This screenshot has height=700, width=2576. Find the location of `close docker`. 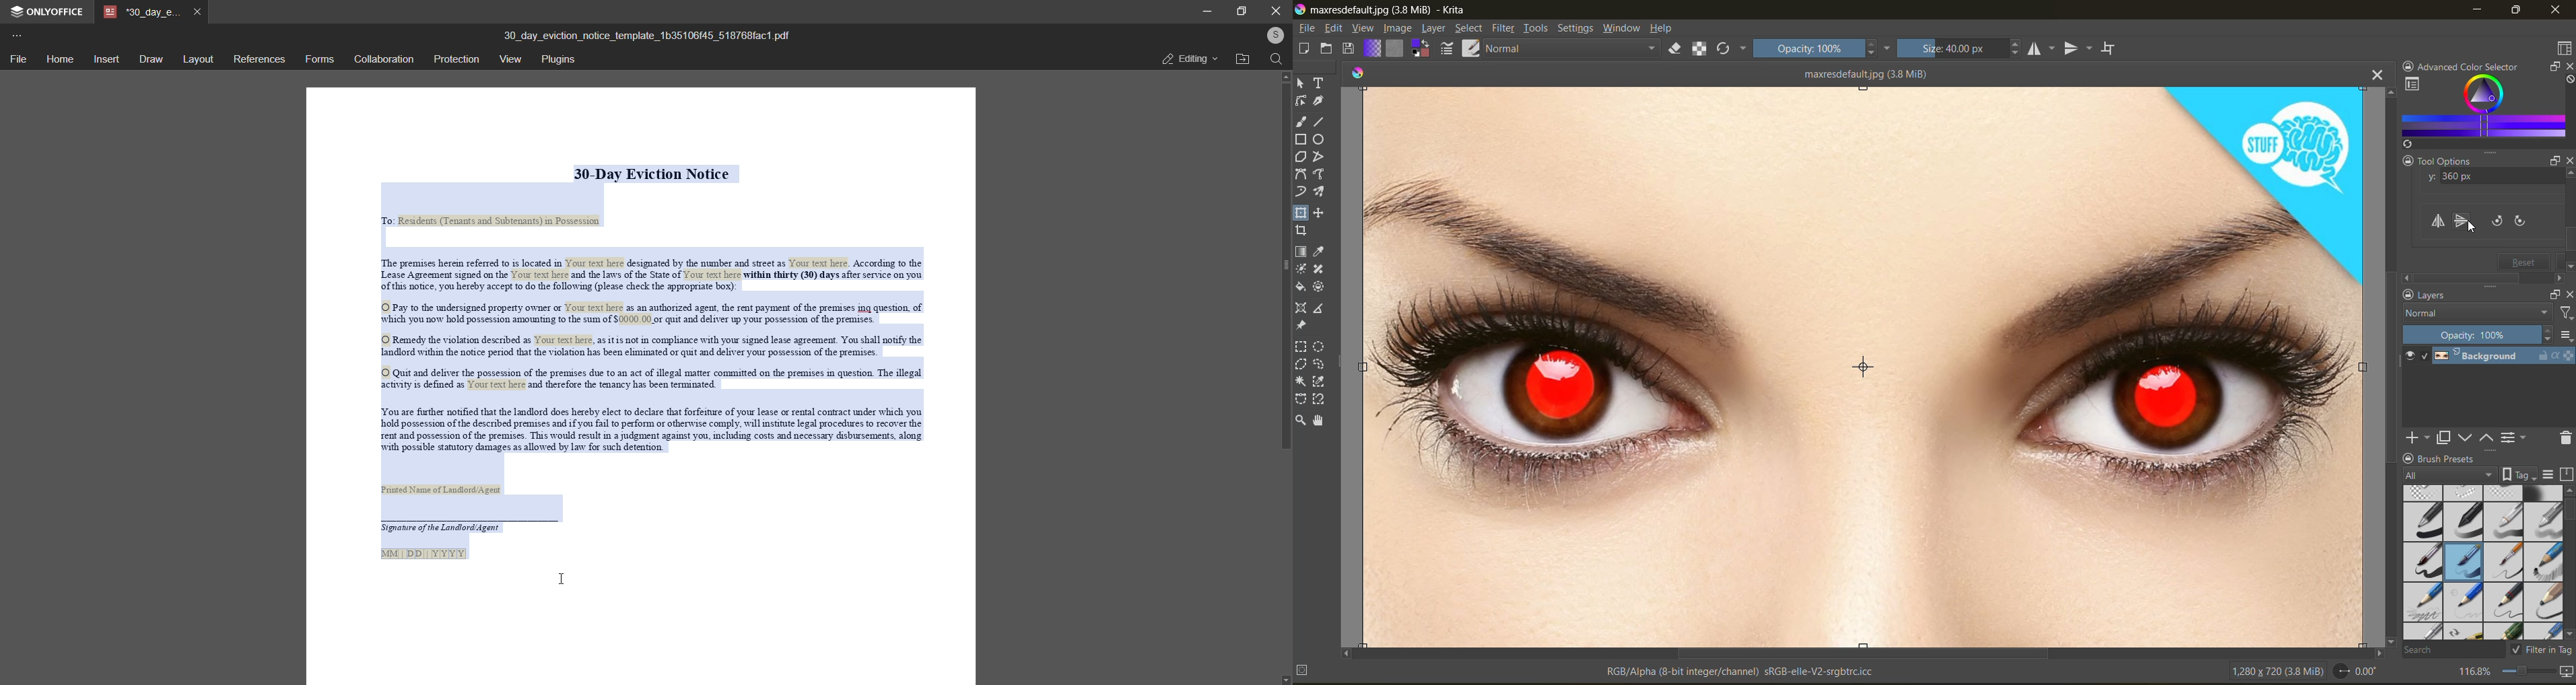

close docker is located at coordinates (2568, 298).